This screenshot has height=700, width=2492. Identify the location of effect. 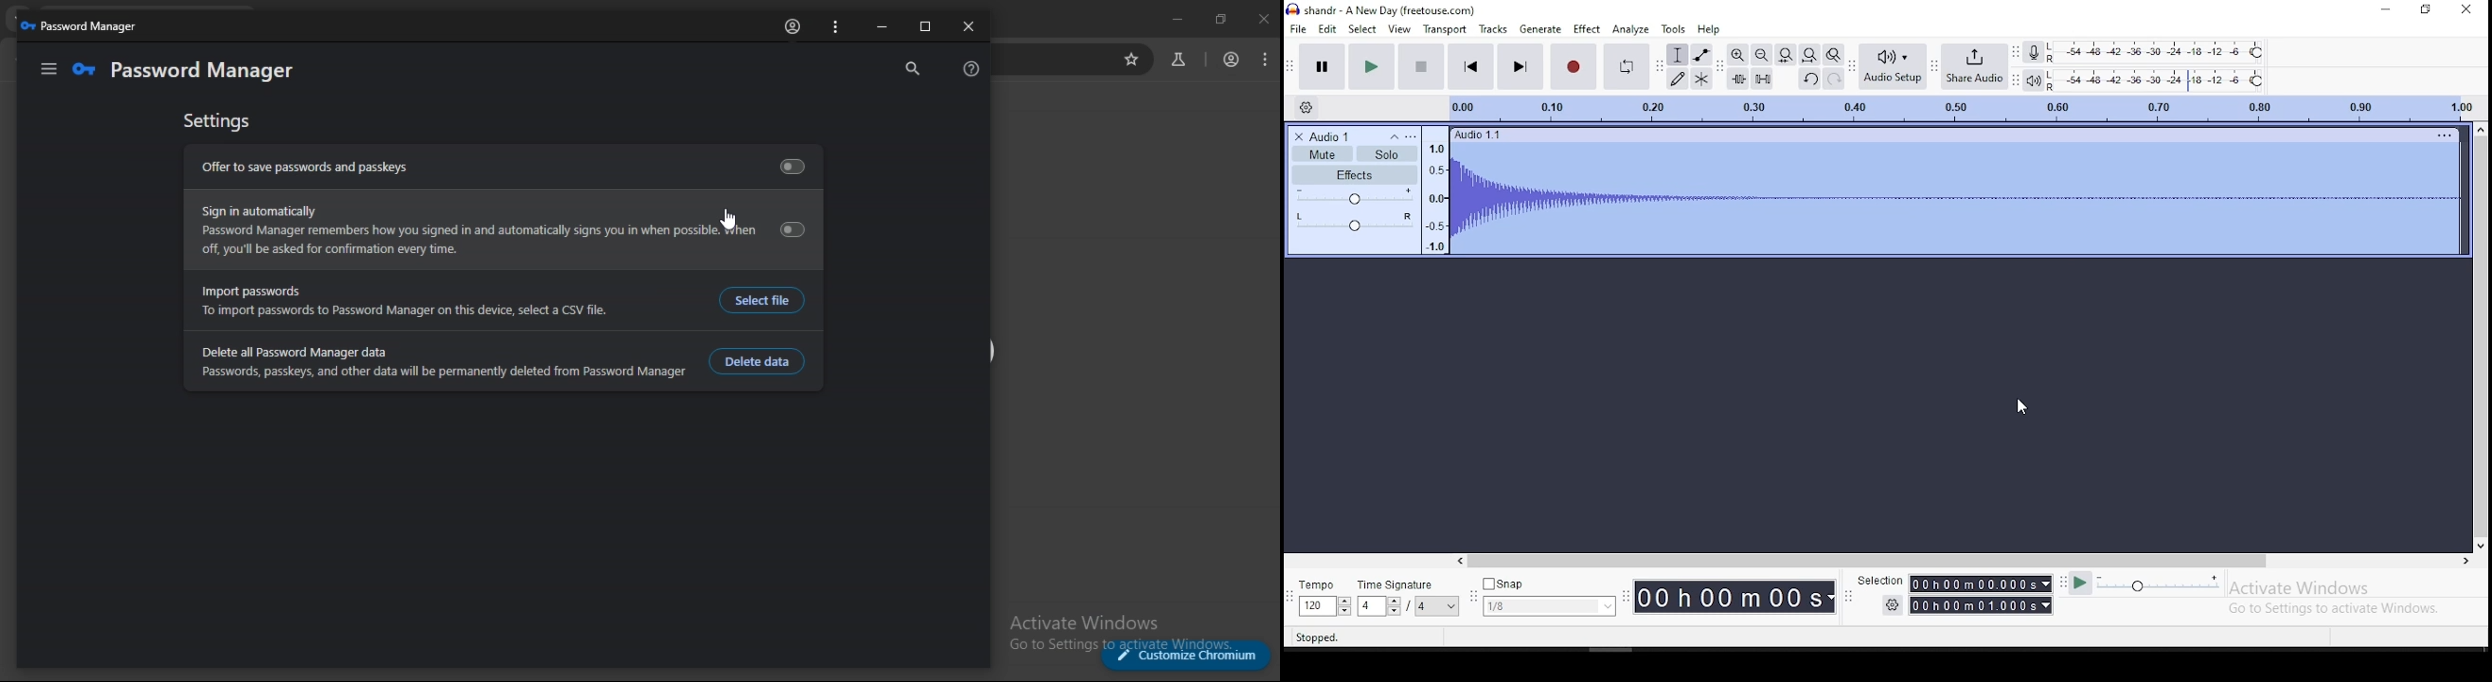
(1588, 28).